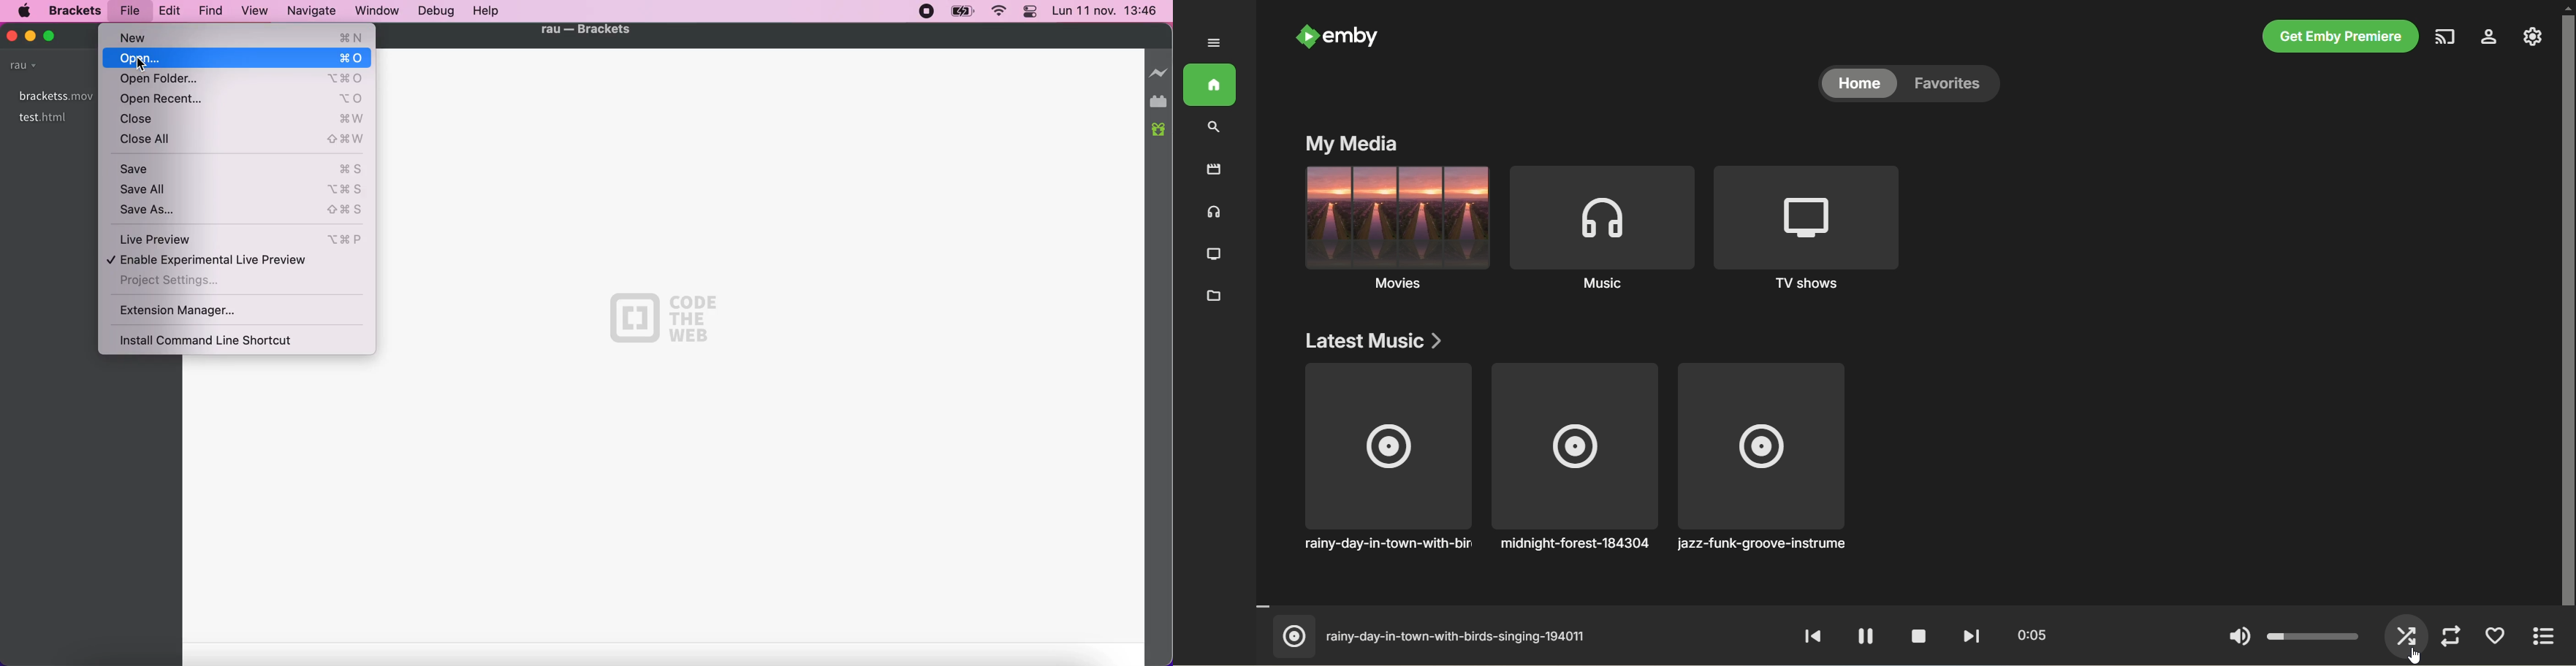 Image resolution: width=2576 pixels, height=672 pixels. Describe the element at coordinates (380, 11) in the screenshot. I see `window` at that location.